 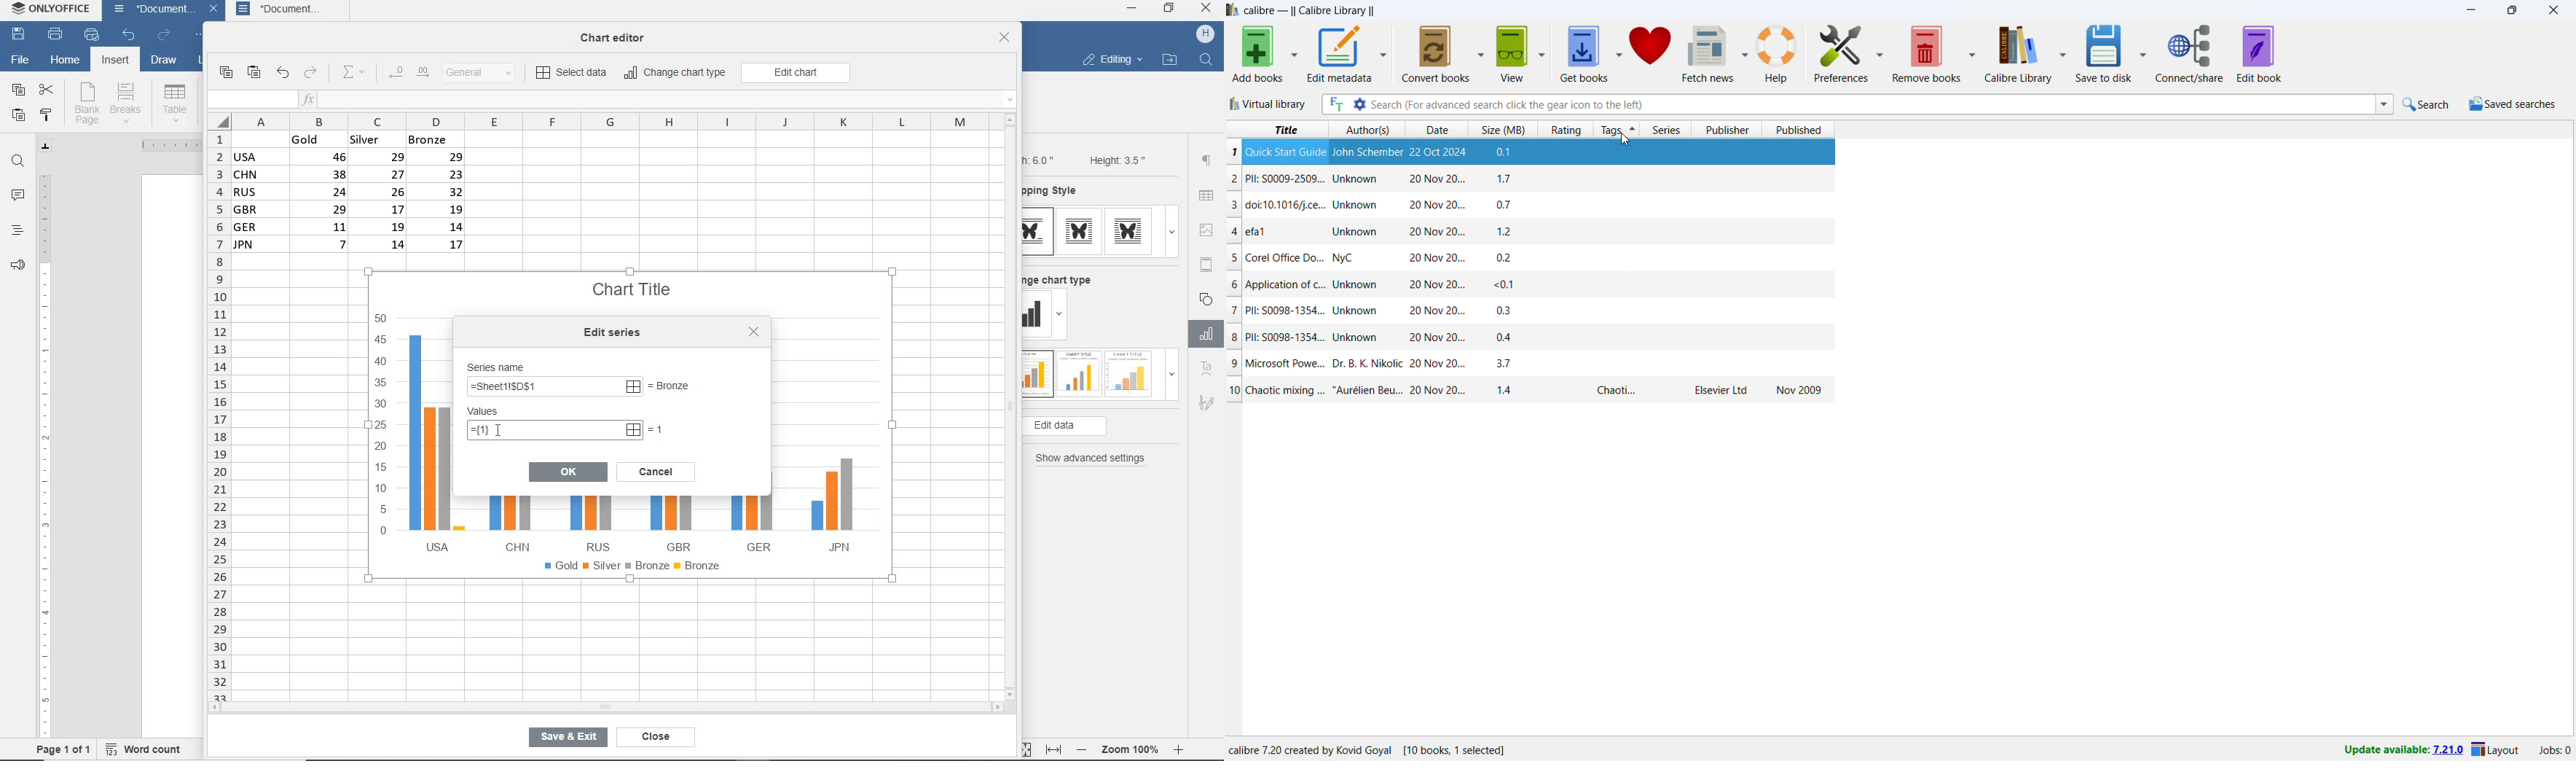 What do you see at coordinates (1077, 372) in the screenshot?
I see `type 2 ` at bounding box center [1077, 372].